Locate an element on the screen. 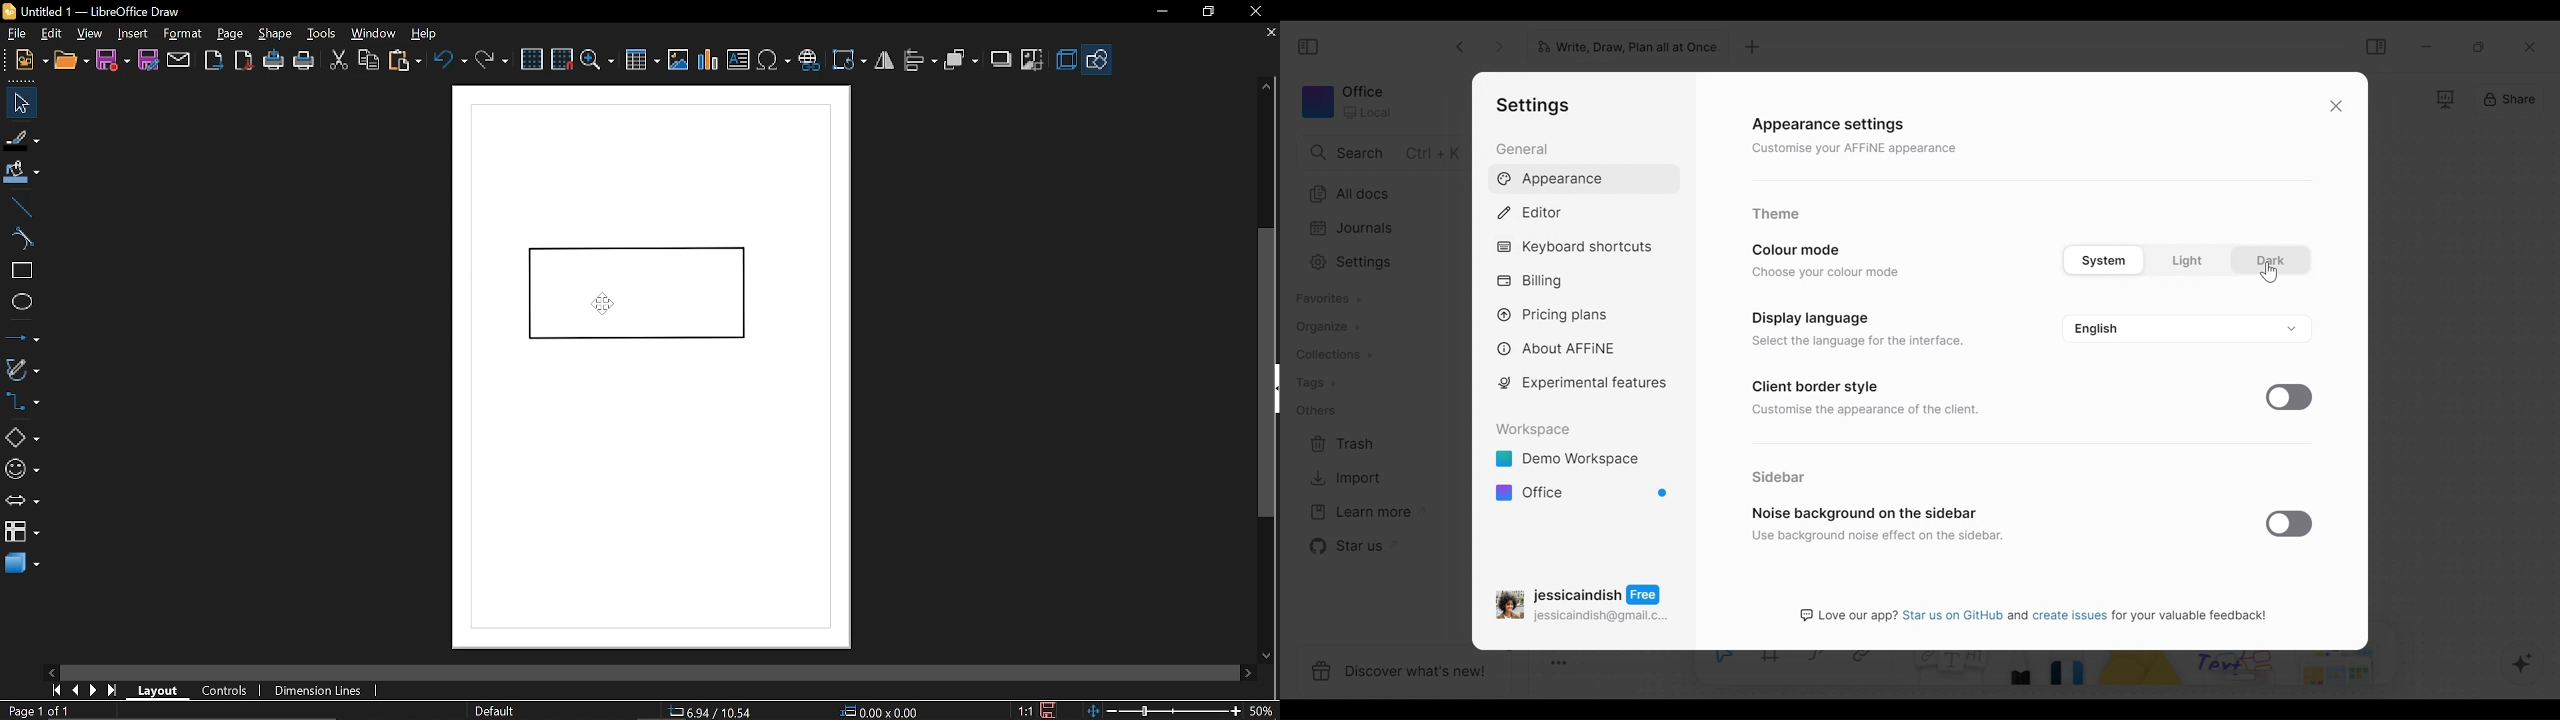 This screenshot has width=2576, height=728. shadow is located at coordinates (1001, 60).